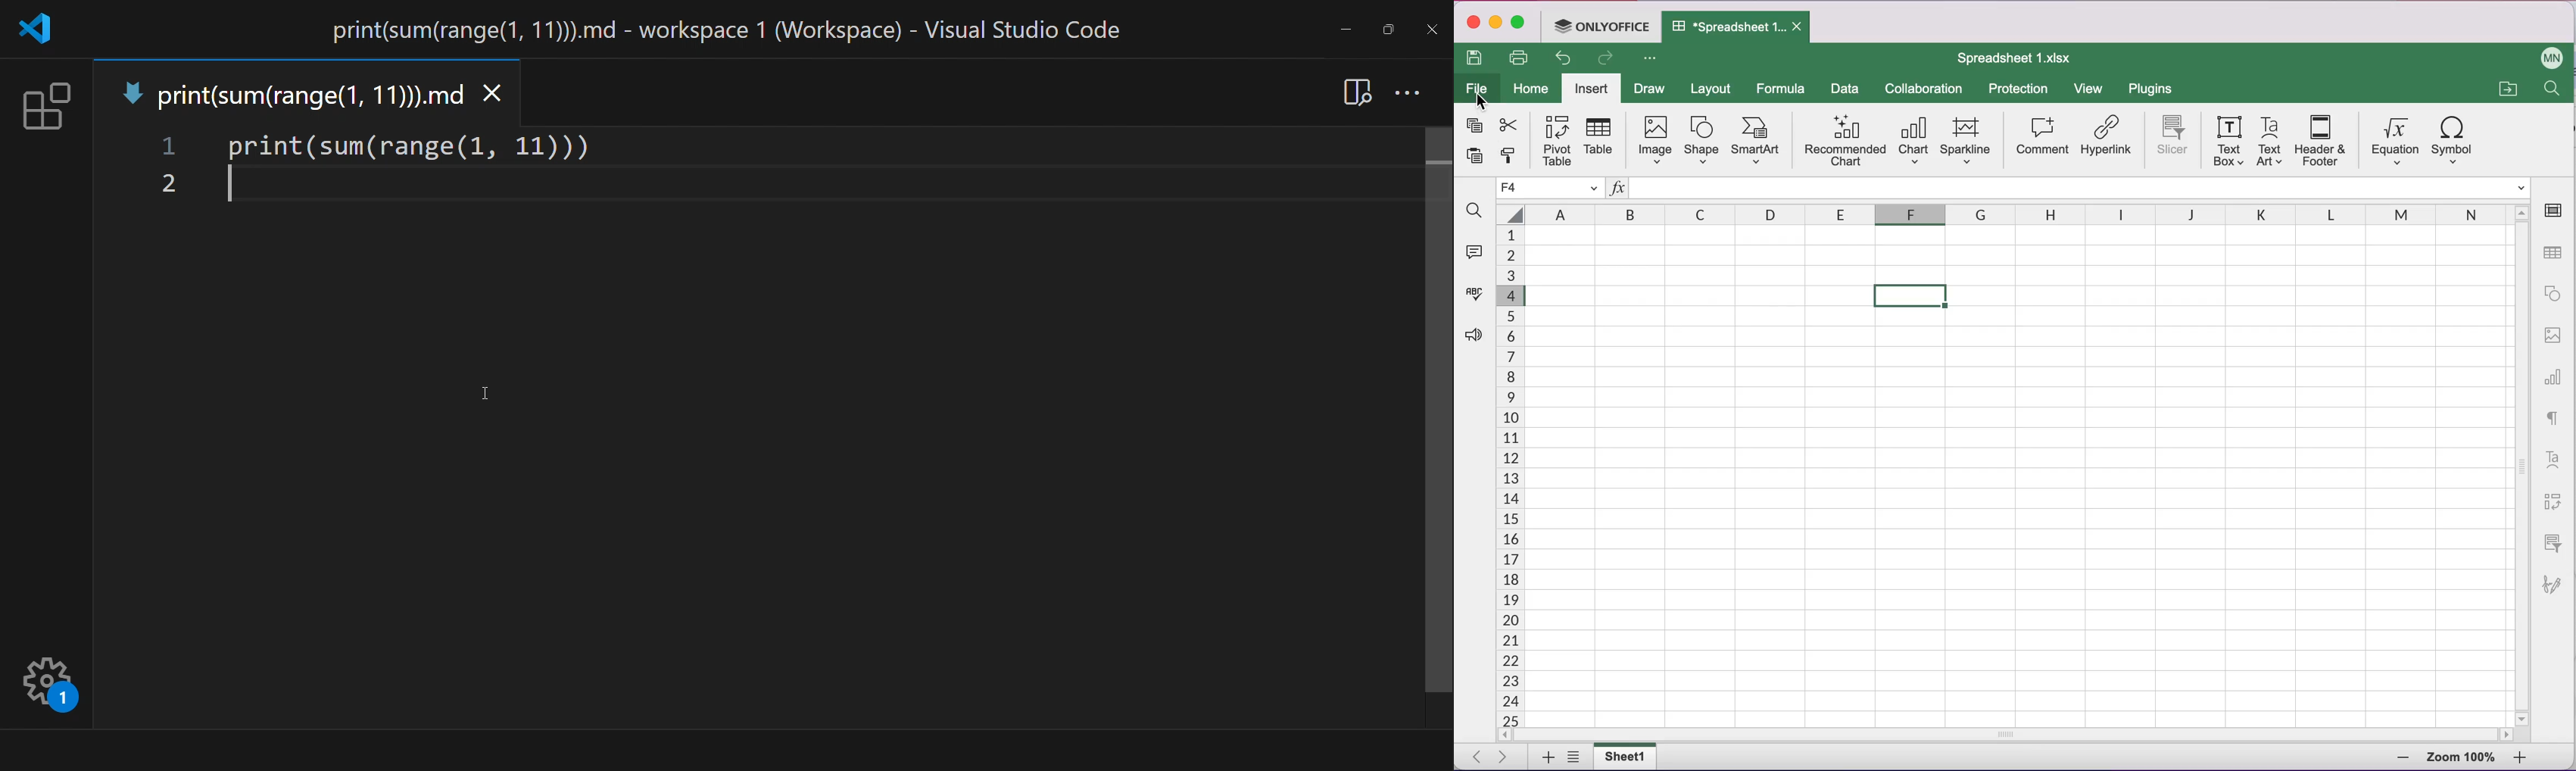 The height and width of the screenshot is (784, 2576). I want to click on open preview to the side, so click(1352, 94).